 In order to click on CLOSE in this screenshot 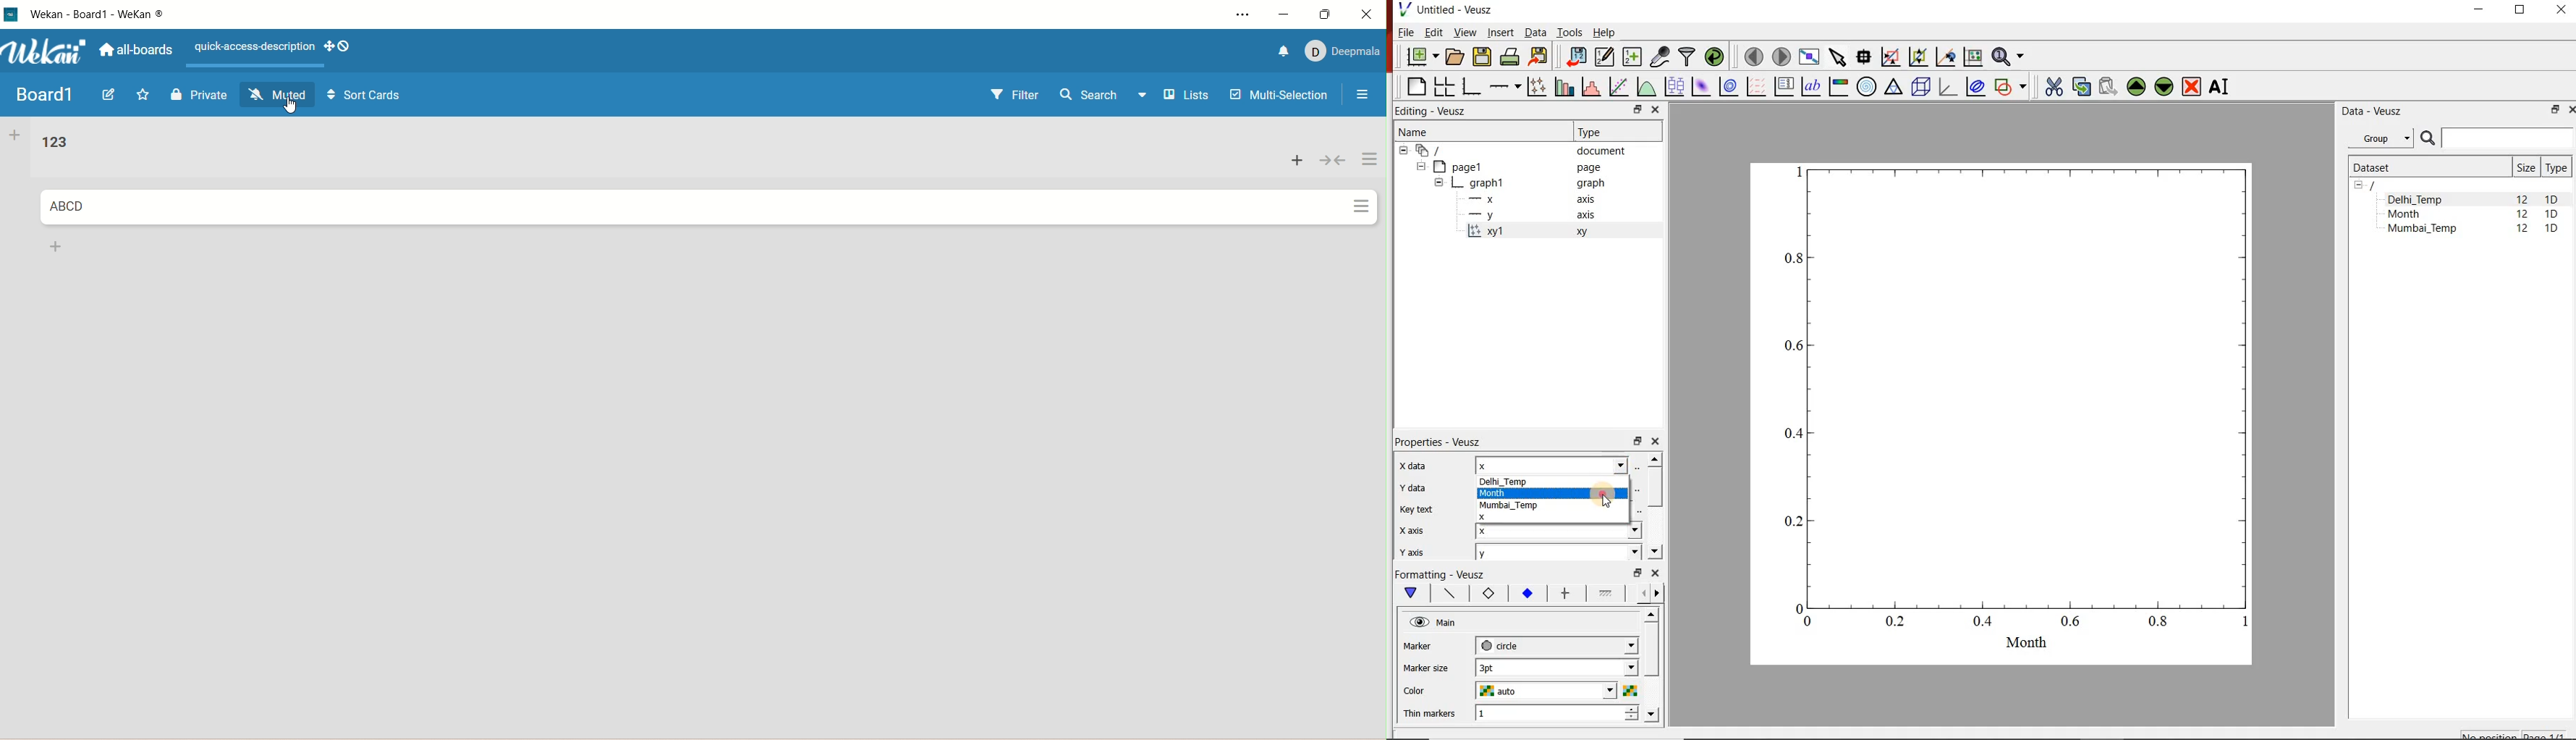, I will do `click(2571, 110)`.